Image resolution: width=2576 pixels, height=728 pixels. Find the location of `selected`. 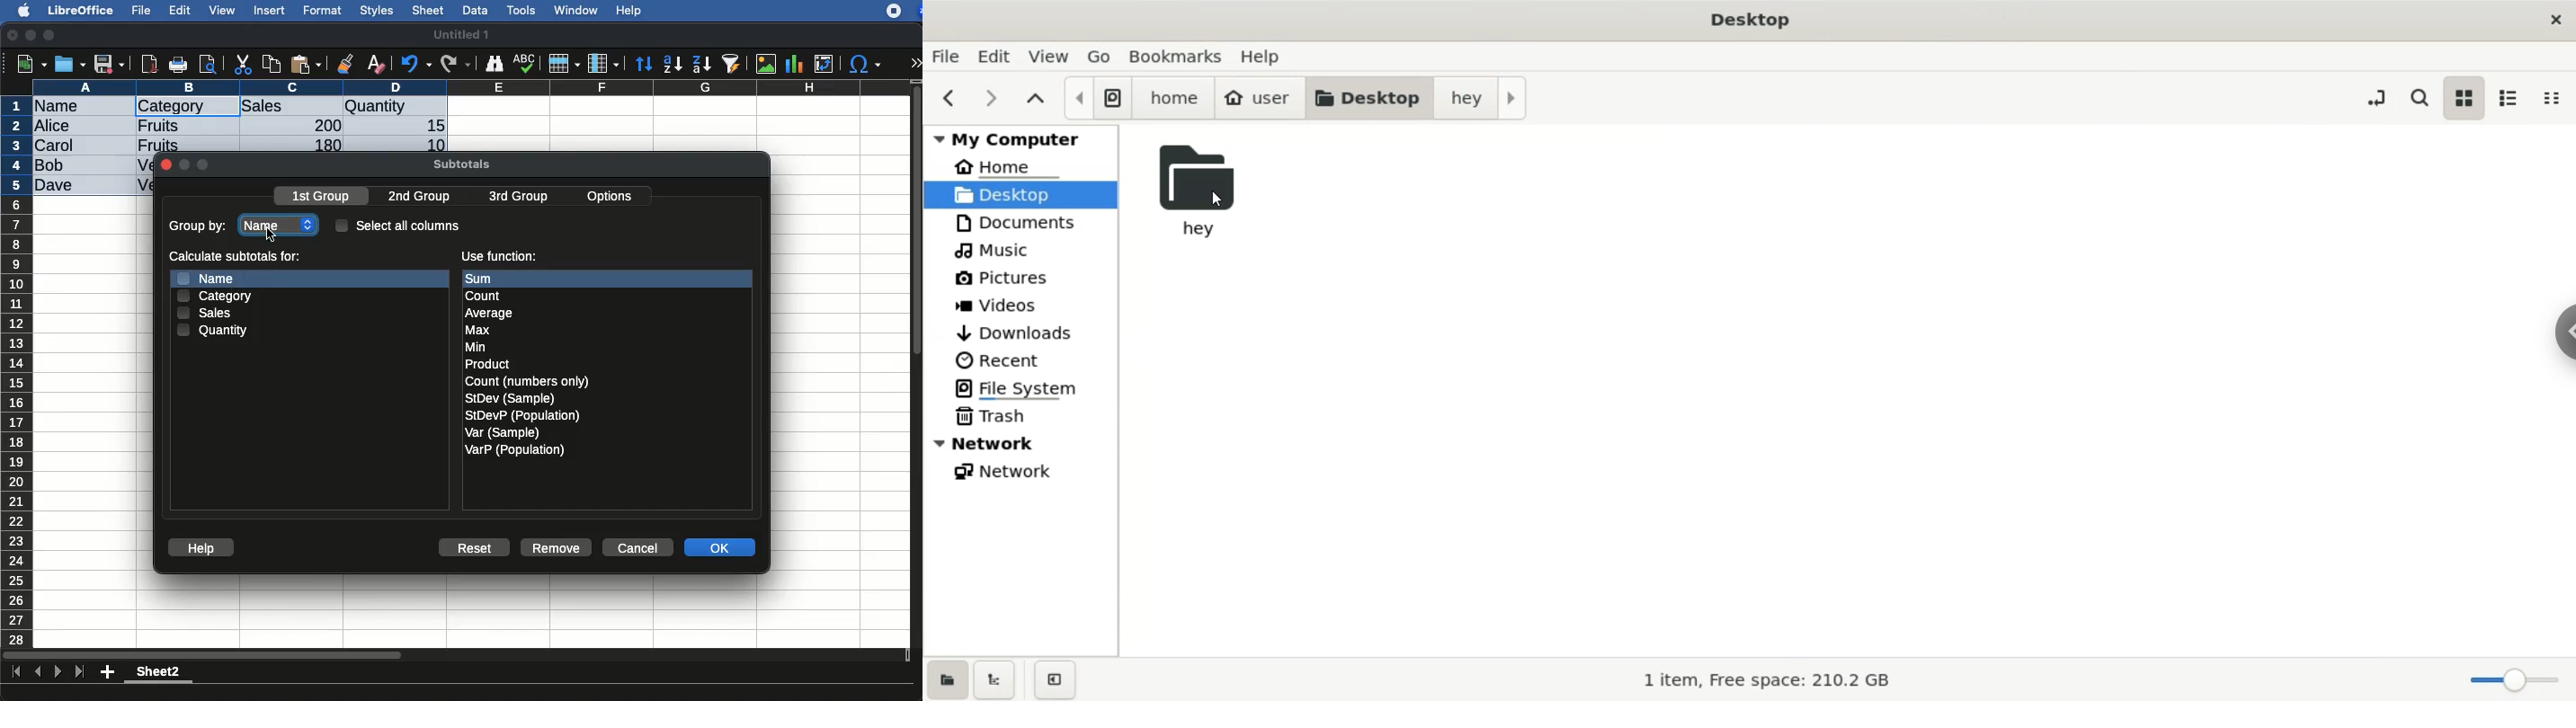

selected is located at coordinates (221, 106).